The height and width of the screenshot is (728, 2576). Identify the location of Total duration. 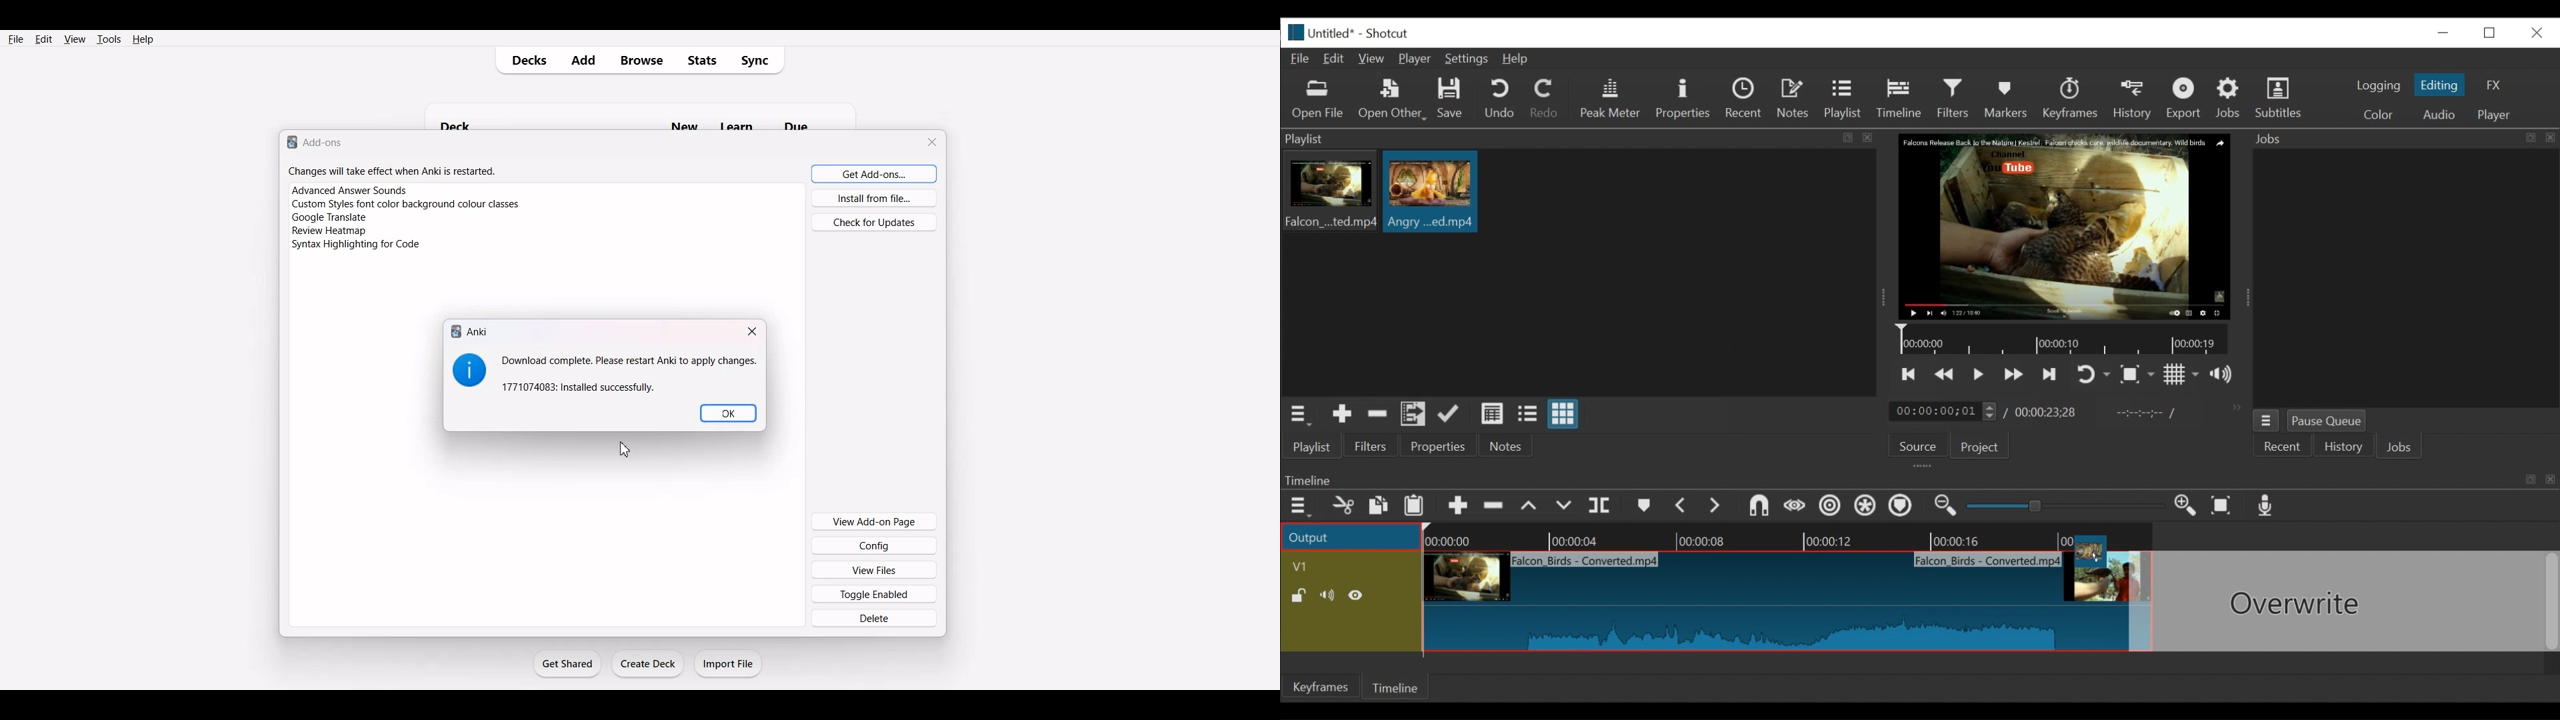
(2050, 412).